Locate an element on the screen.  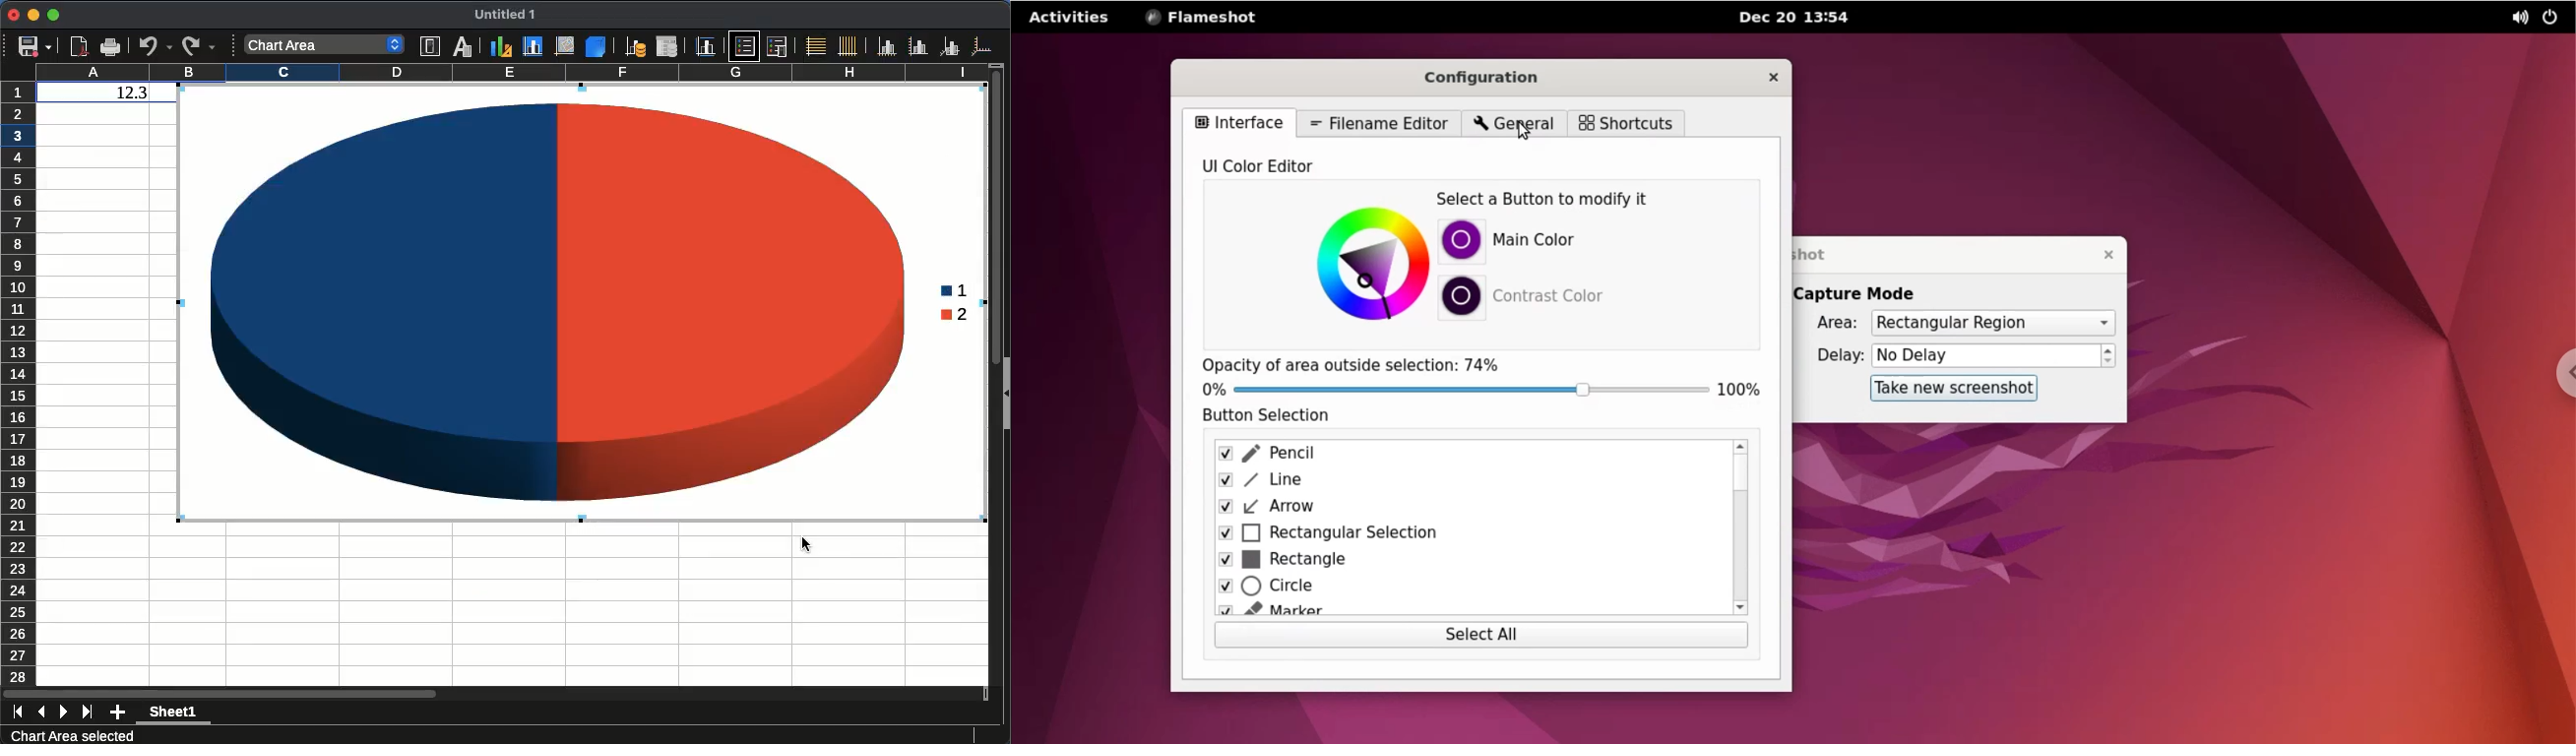
X axis is located at coordinates (887, 46).